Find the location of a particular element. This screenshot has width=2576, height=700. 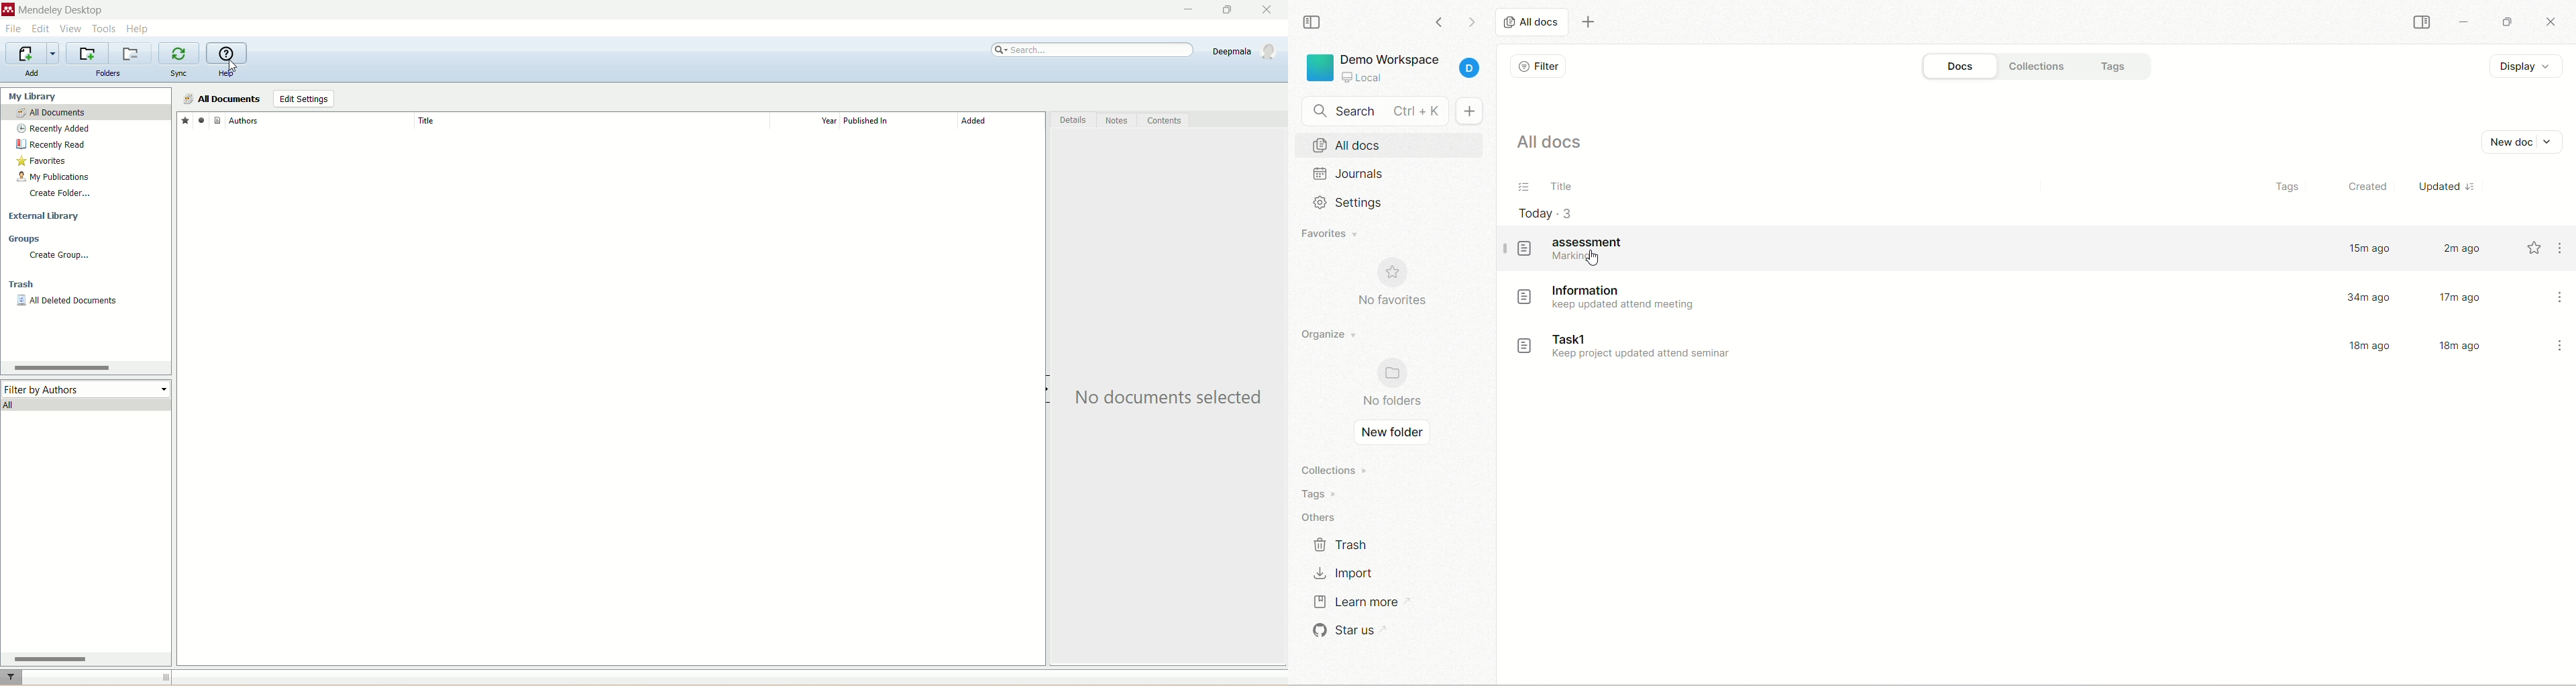

assessment is located at coordinates (1577, 250).